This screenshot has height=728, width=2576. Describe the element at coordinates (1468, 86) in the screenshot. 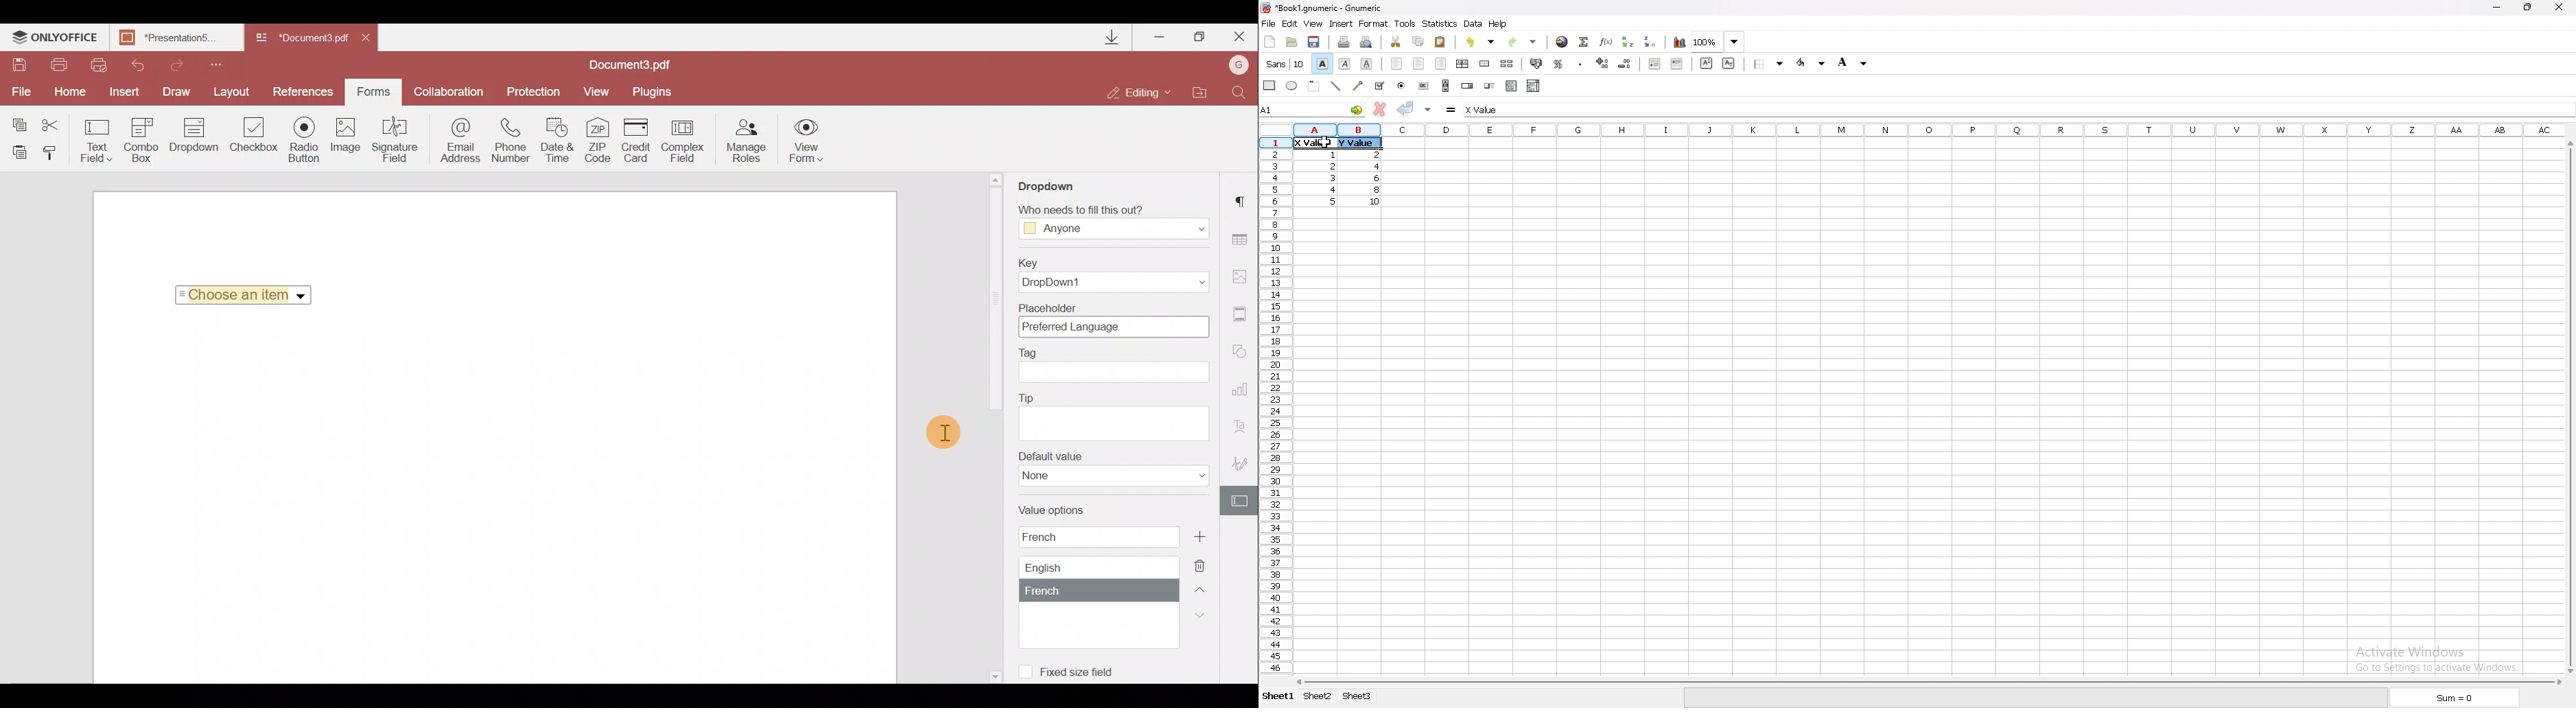

I see `spin button` at that location.